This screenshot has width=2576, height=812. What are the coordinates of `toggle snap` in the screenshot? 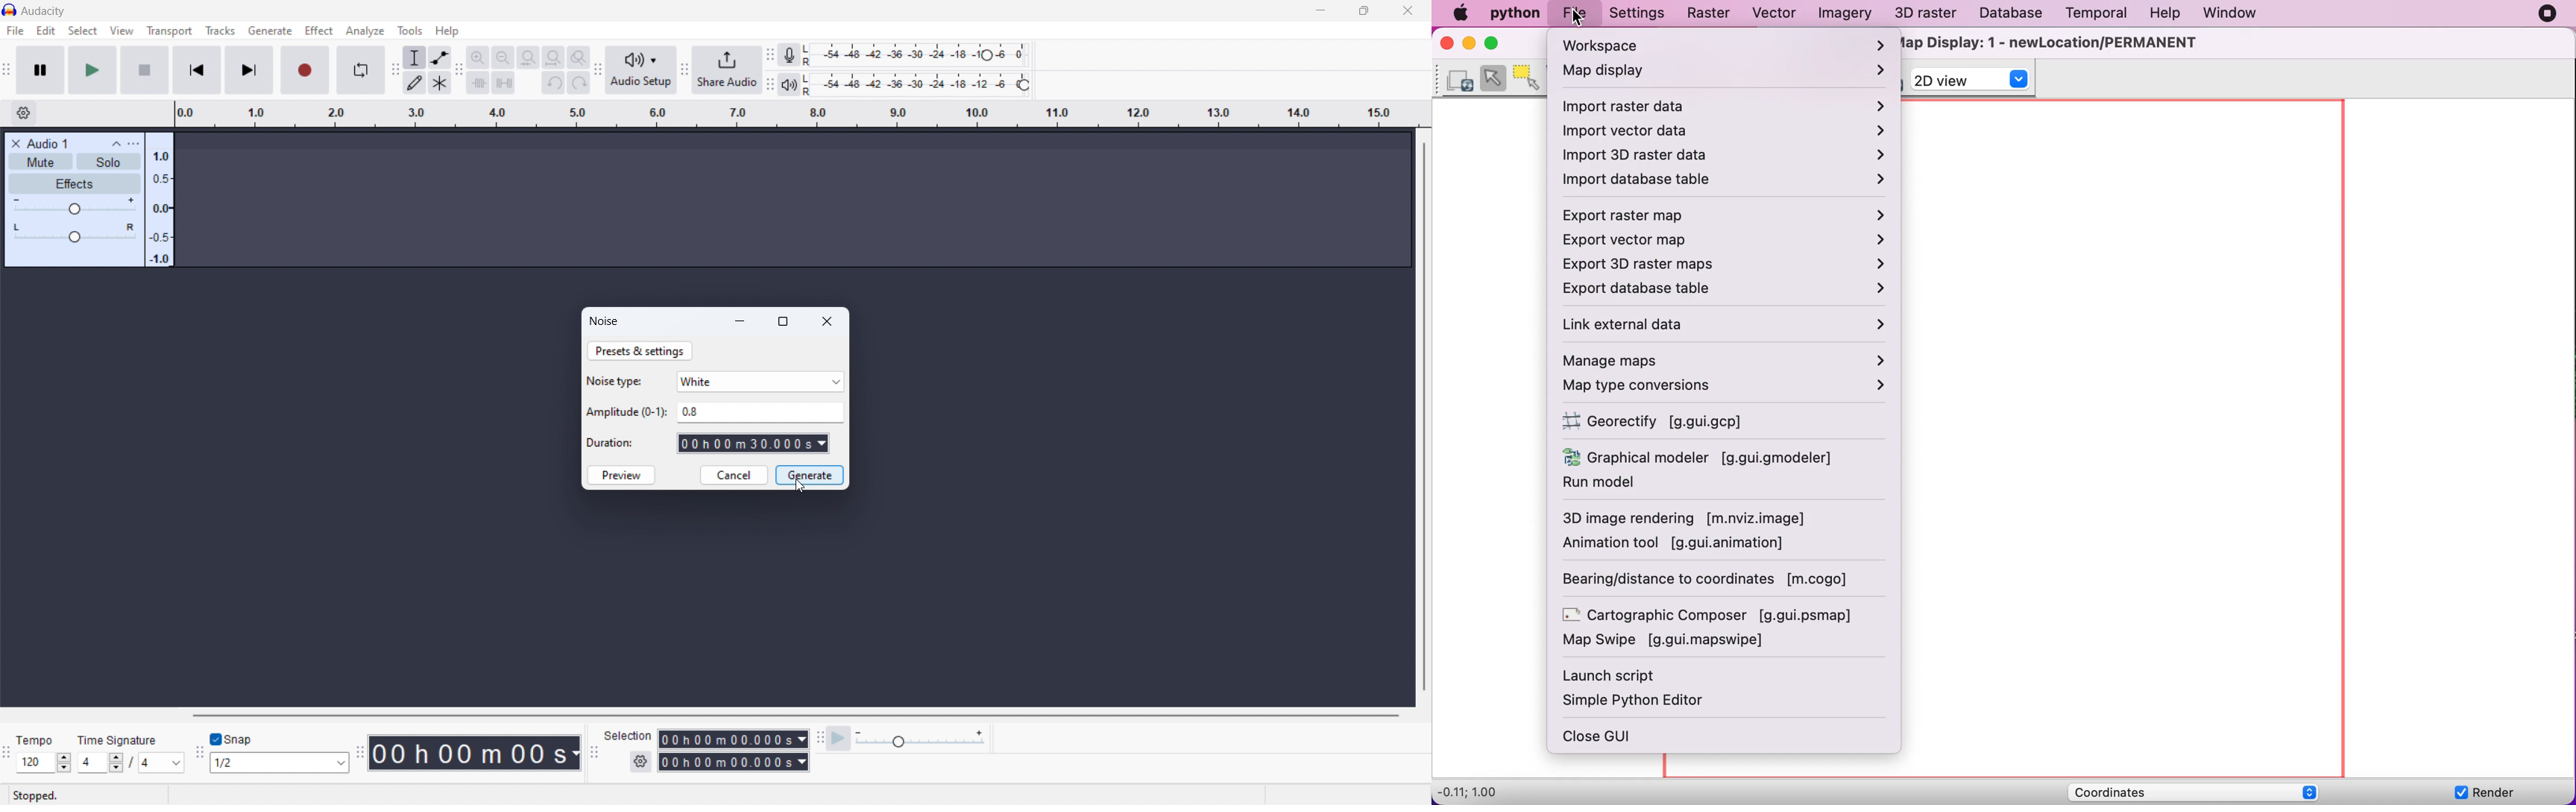 It's located at (233, 738).